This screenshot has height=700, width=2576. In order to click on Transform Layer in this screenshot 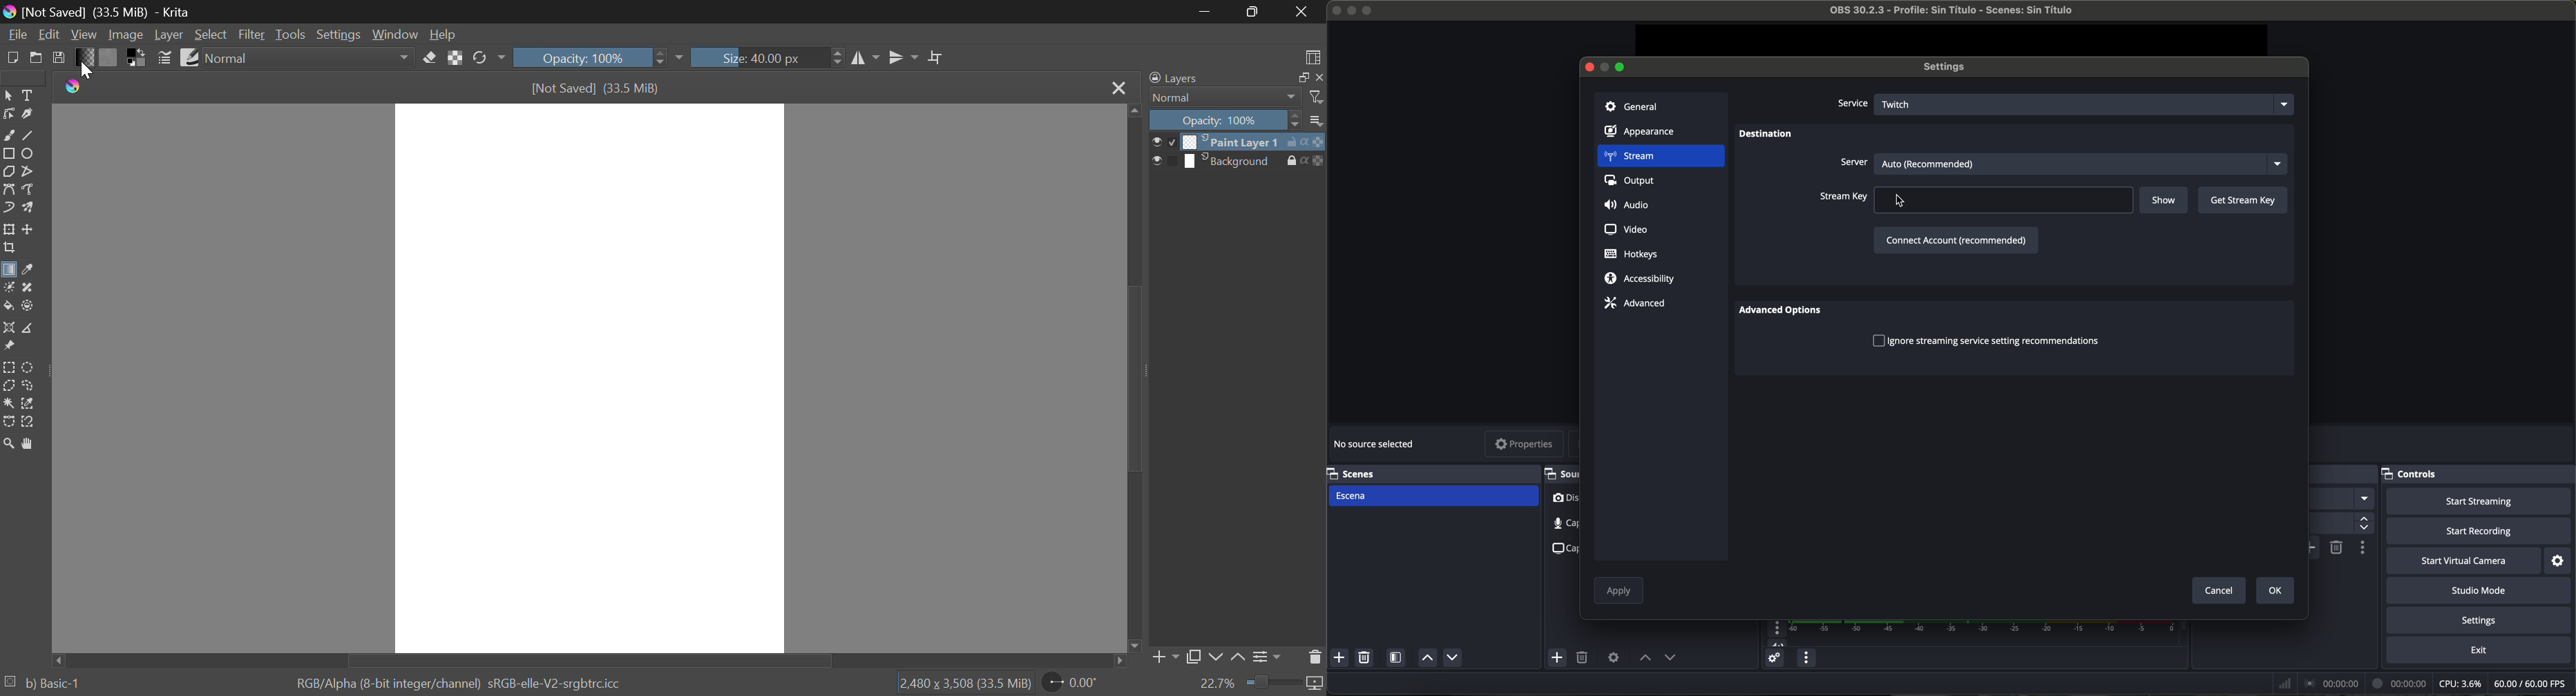, I will do `click(8, 229)`.